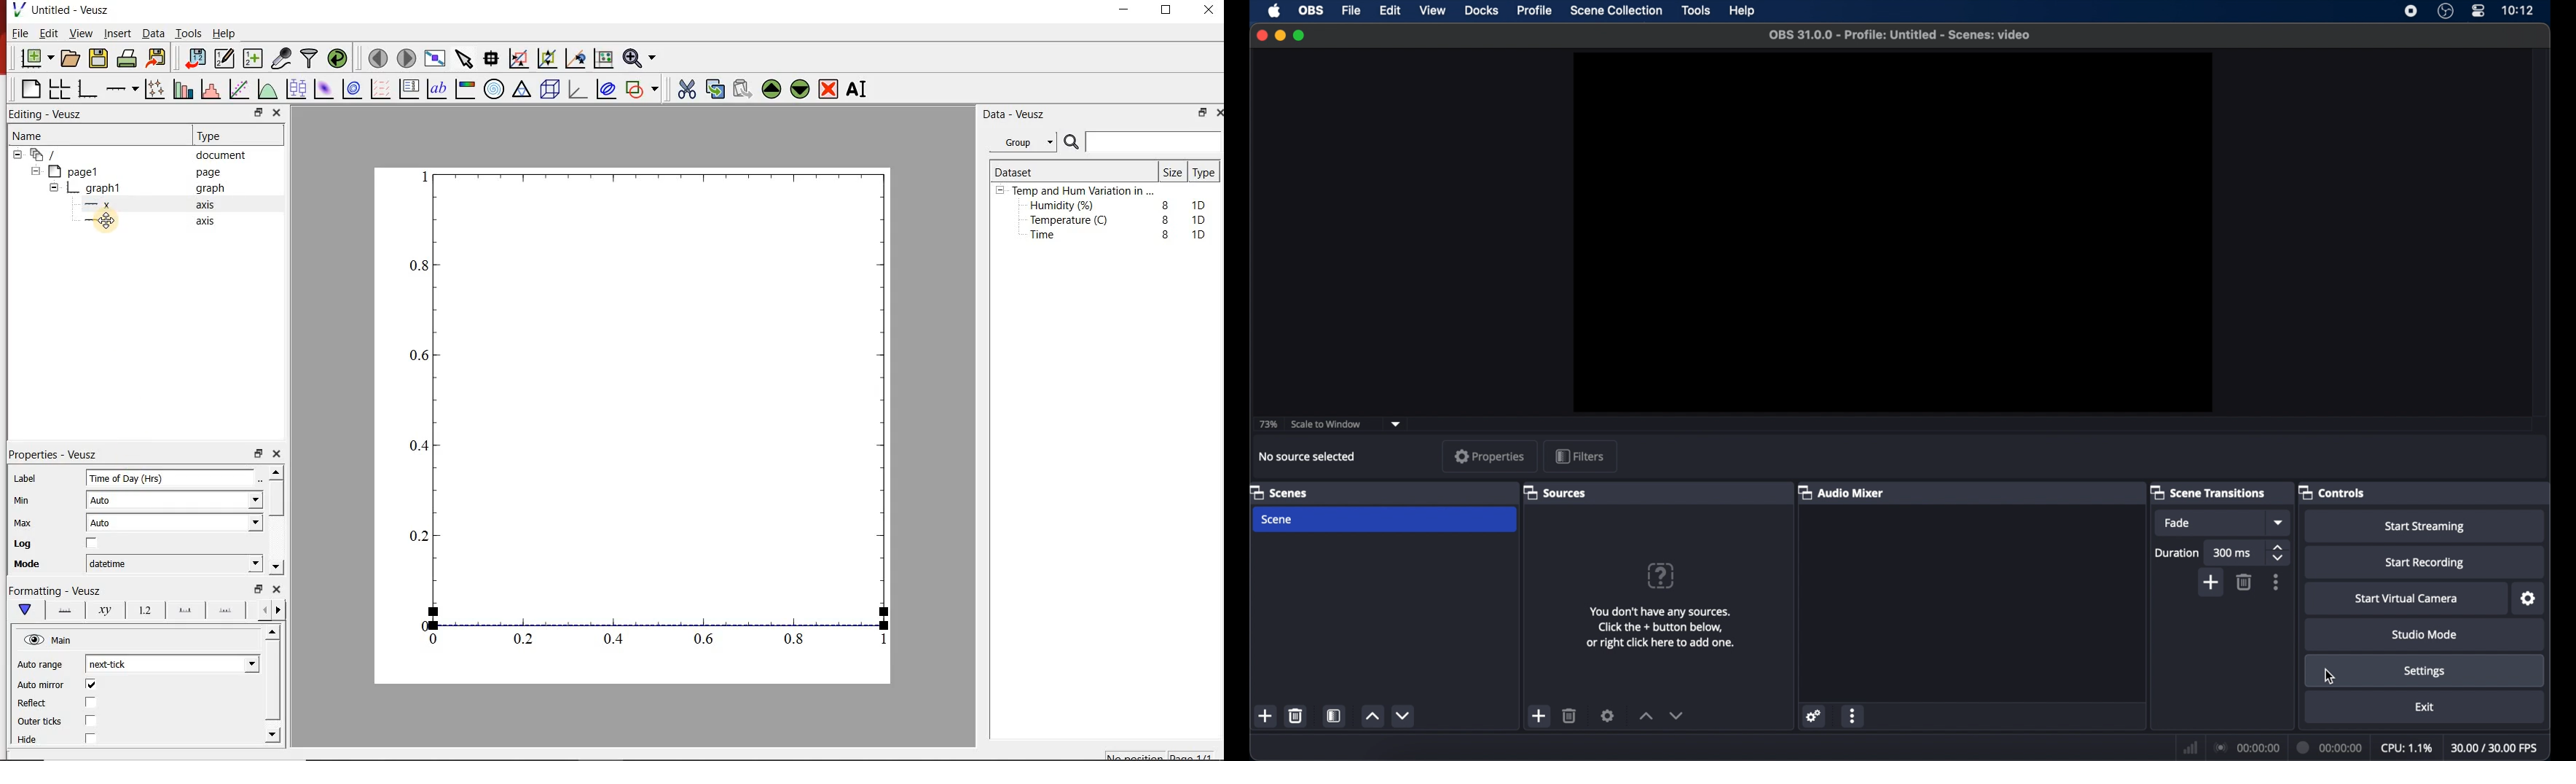 The width and height of the screenshot is (2576, 784). I want to click on y, so click(108, 222).